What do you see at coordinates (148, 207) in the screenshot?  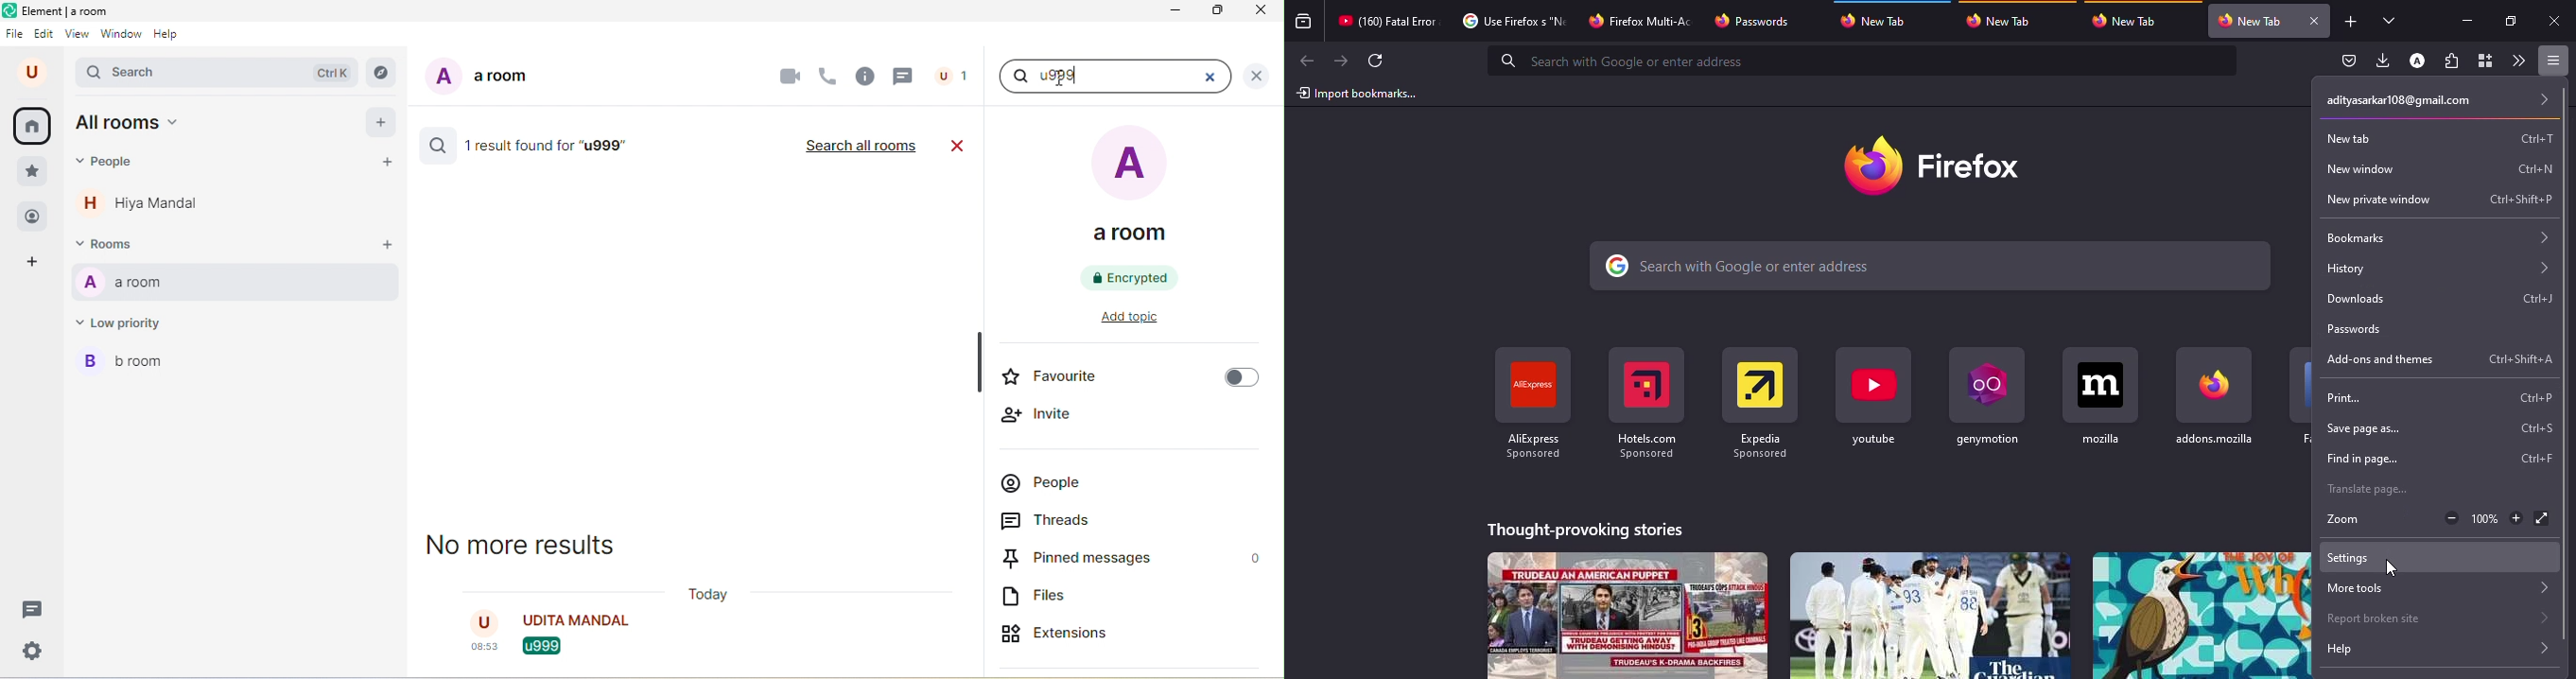 I see `hiya mandal` at bounding box center [148, 207].